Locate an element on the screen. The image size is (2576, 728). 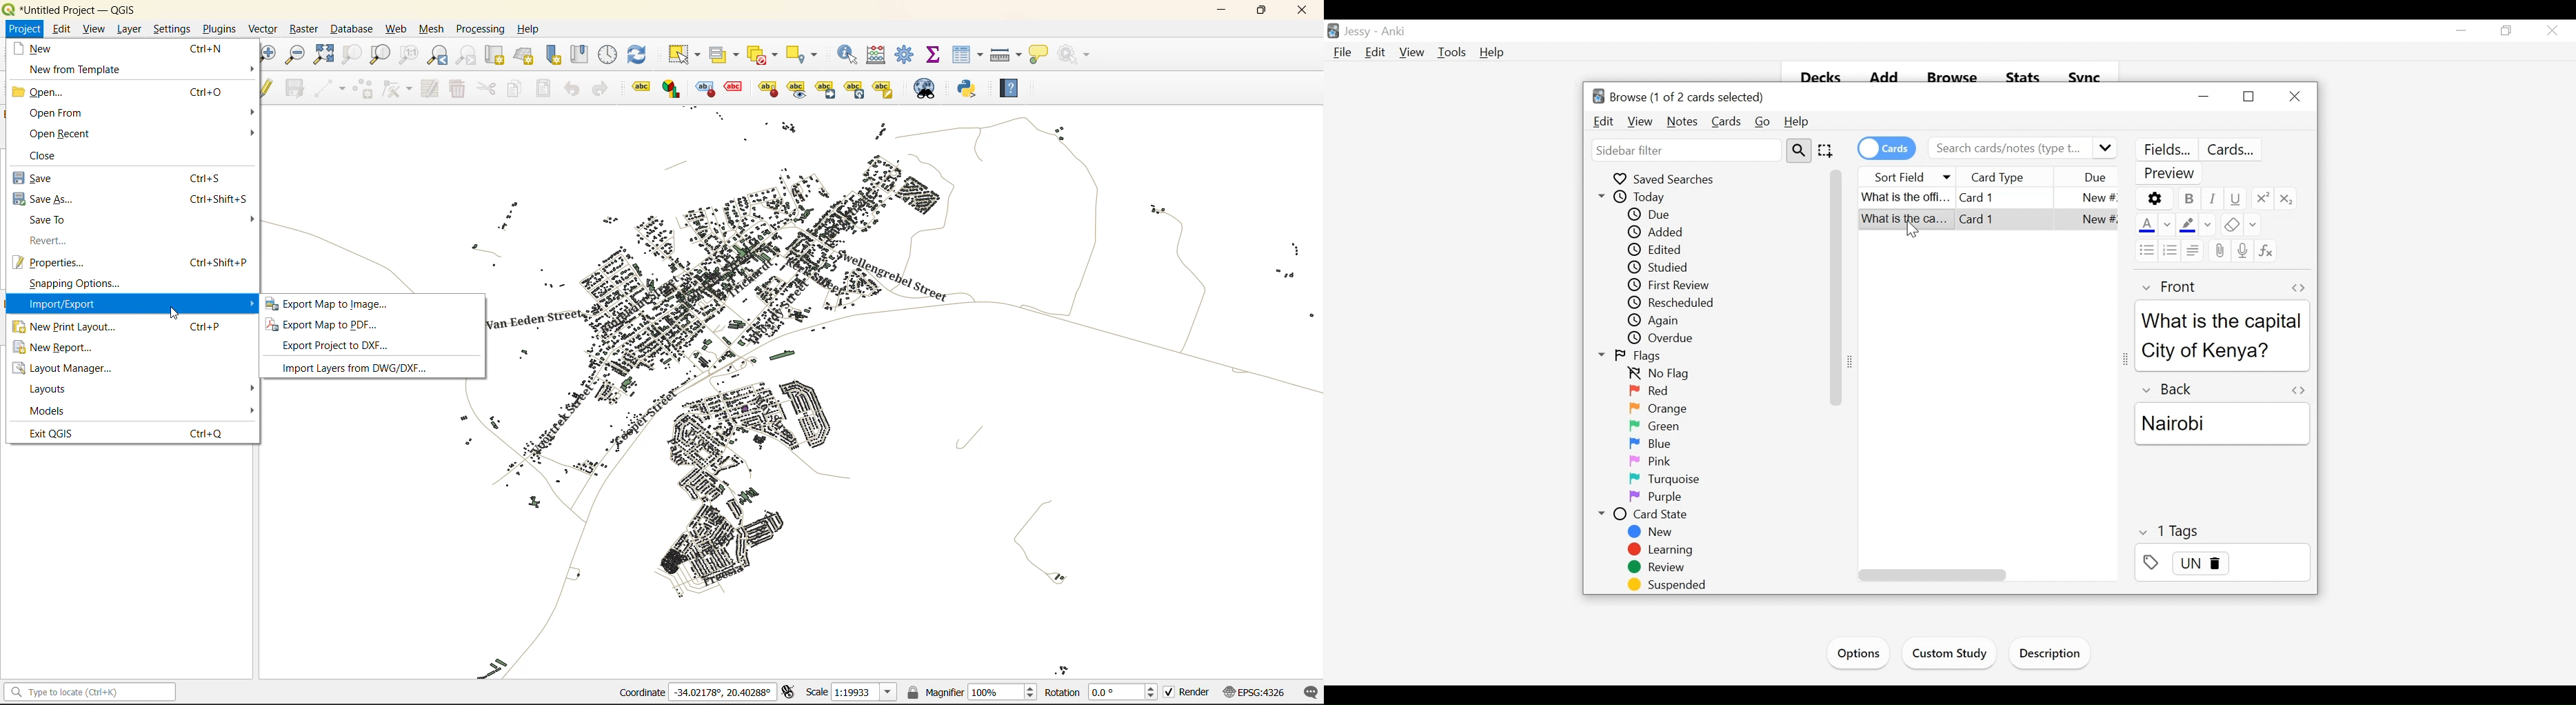
Sidebar Filter is located at coordinates (1685, 150).